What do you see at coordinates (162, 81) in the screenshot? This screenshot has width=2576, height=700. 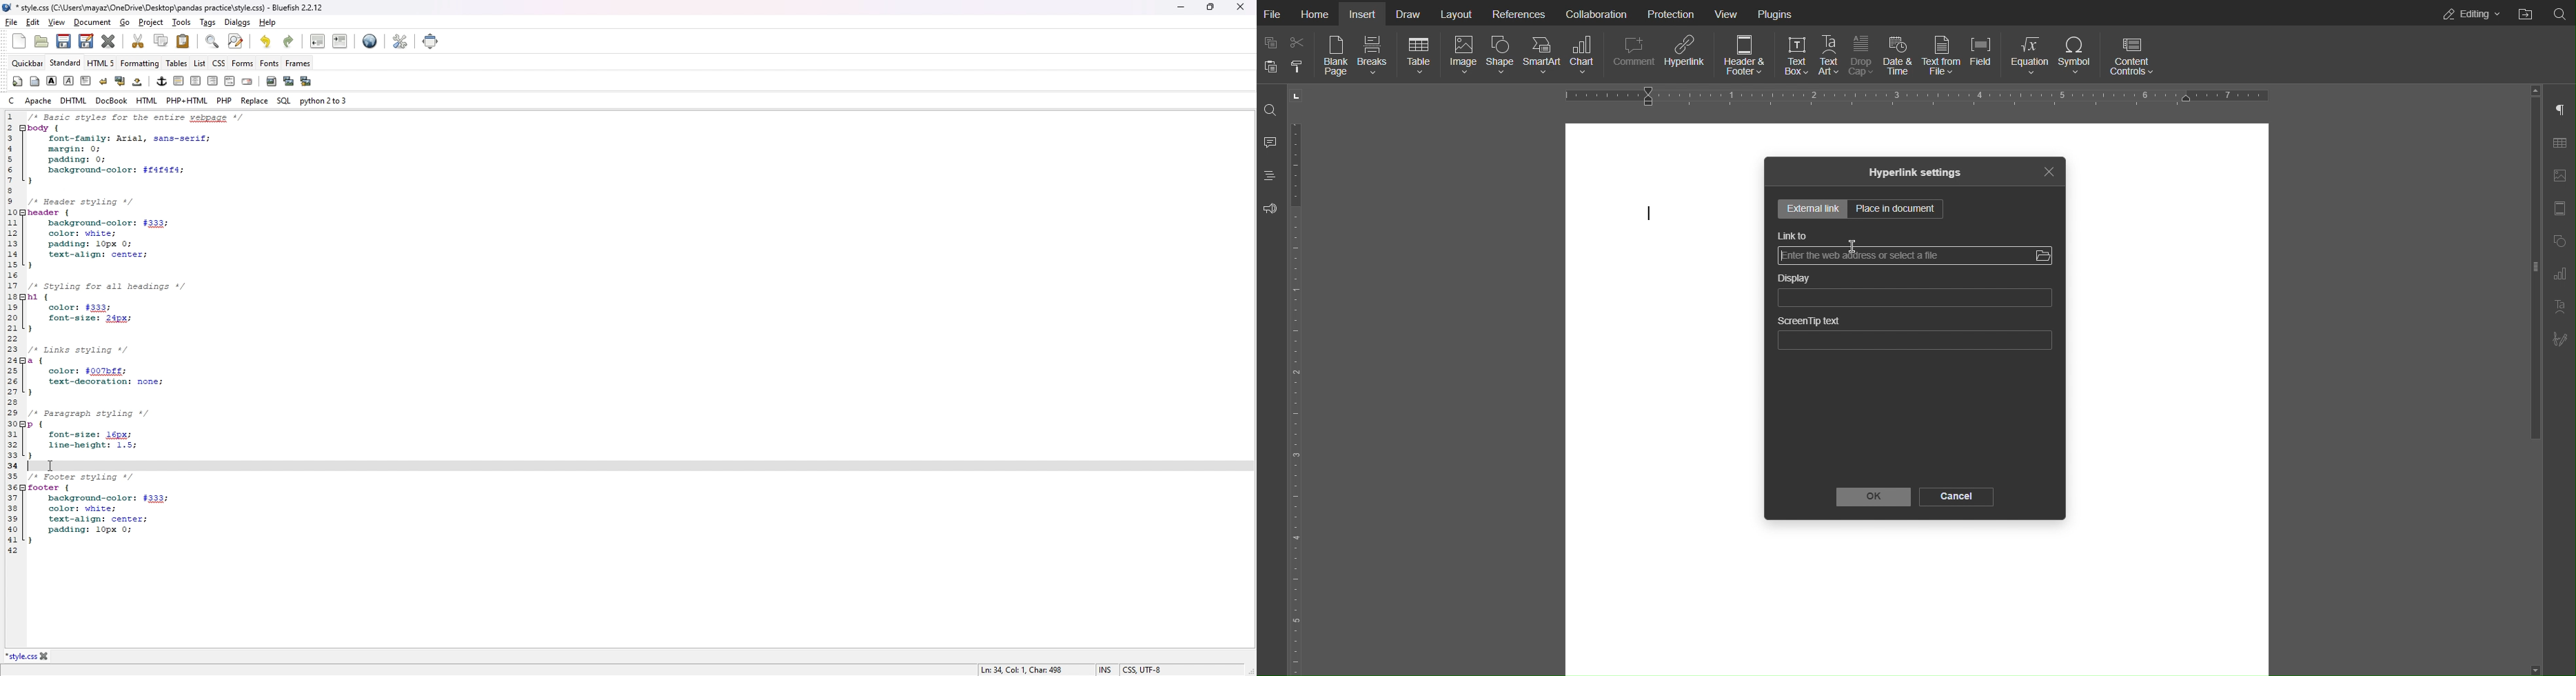 I see `anchor` at bounding box center [162, 81].